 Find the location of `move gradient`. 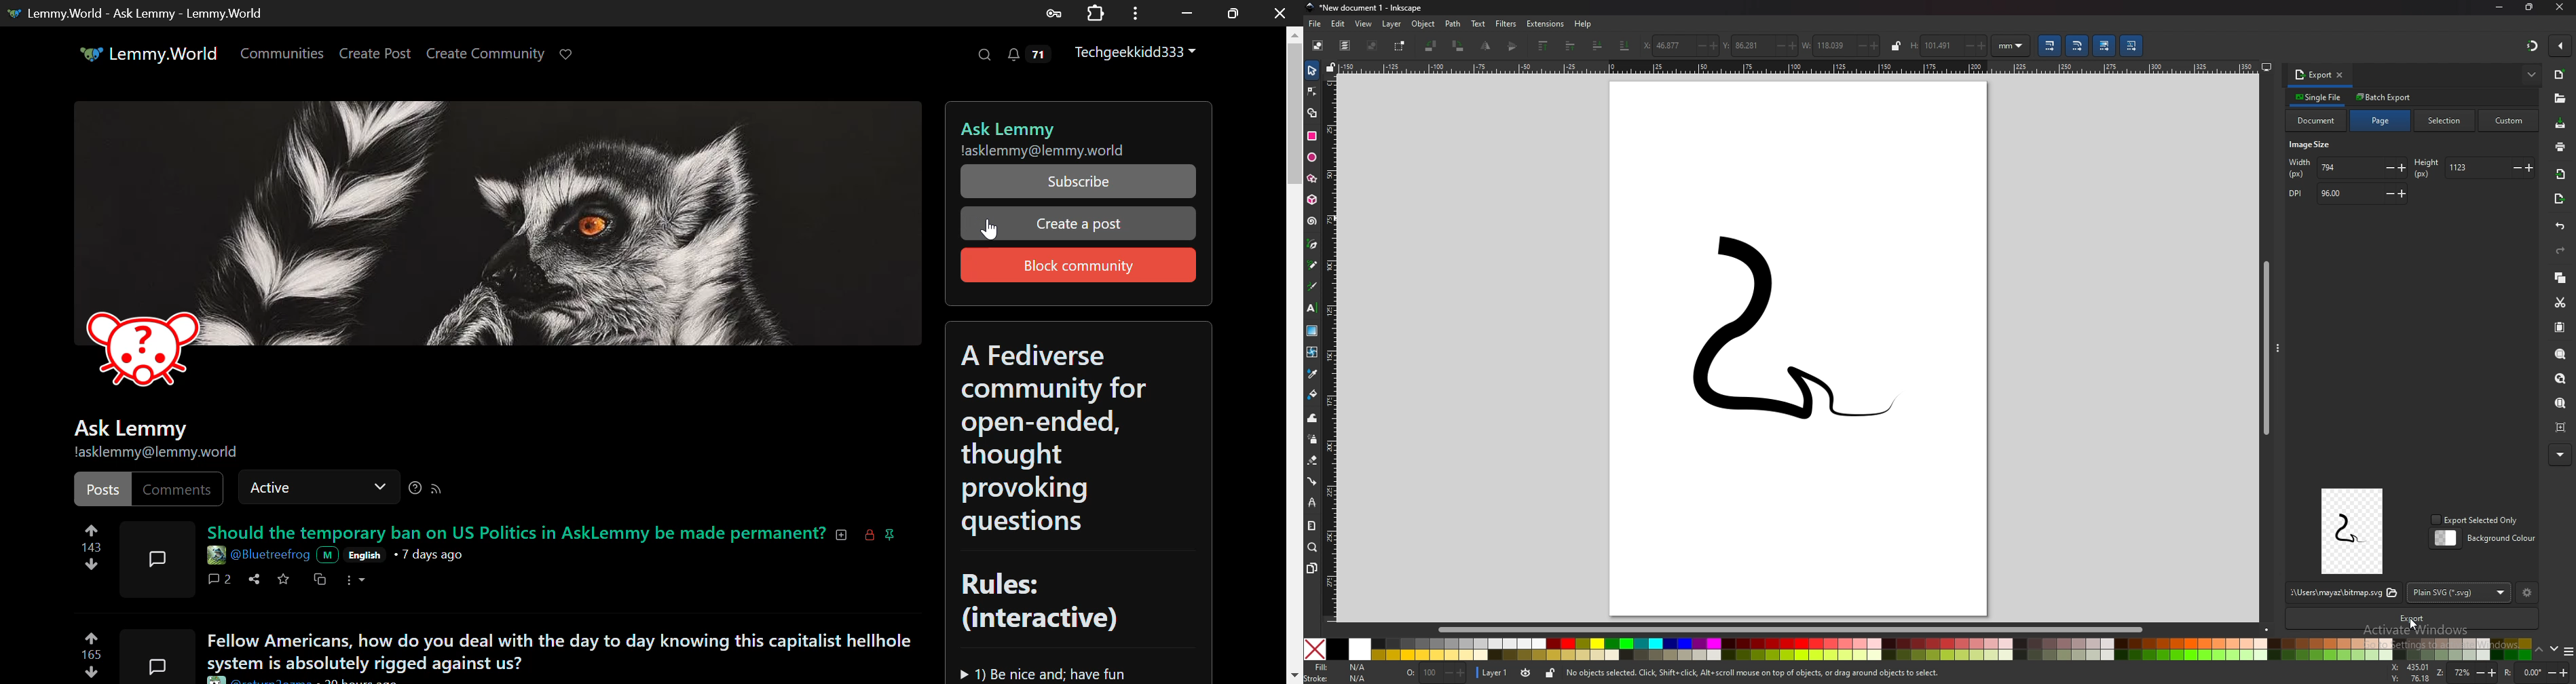

move gradient is located at coordinates (2105, 46).